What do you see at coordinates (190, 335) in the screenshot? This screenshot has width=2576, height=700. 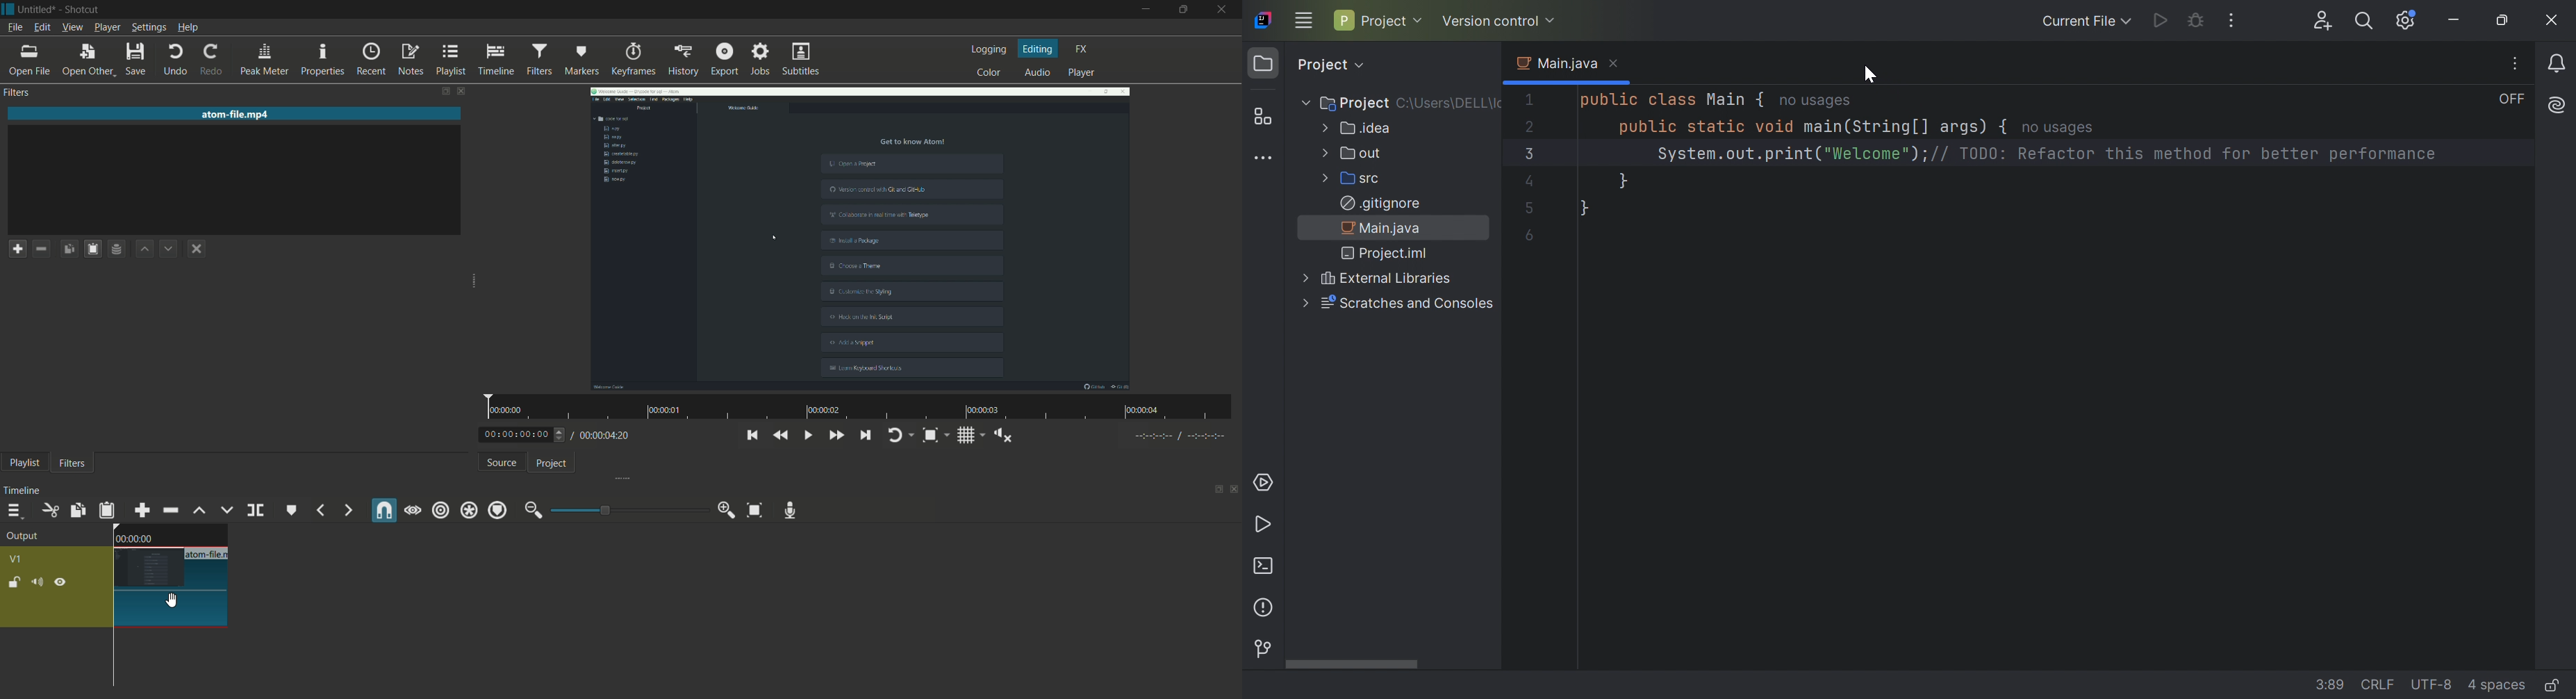 I see `copy` at bounding box center [190, 335].